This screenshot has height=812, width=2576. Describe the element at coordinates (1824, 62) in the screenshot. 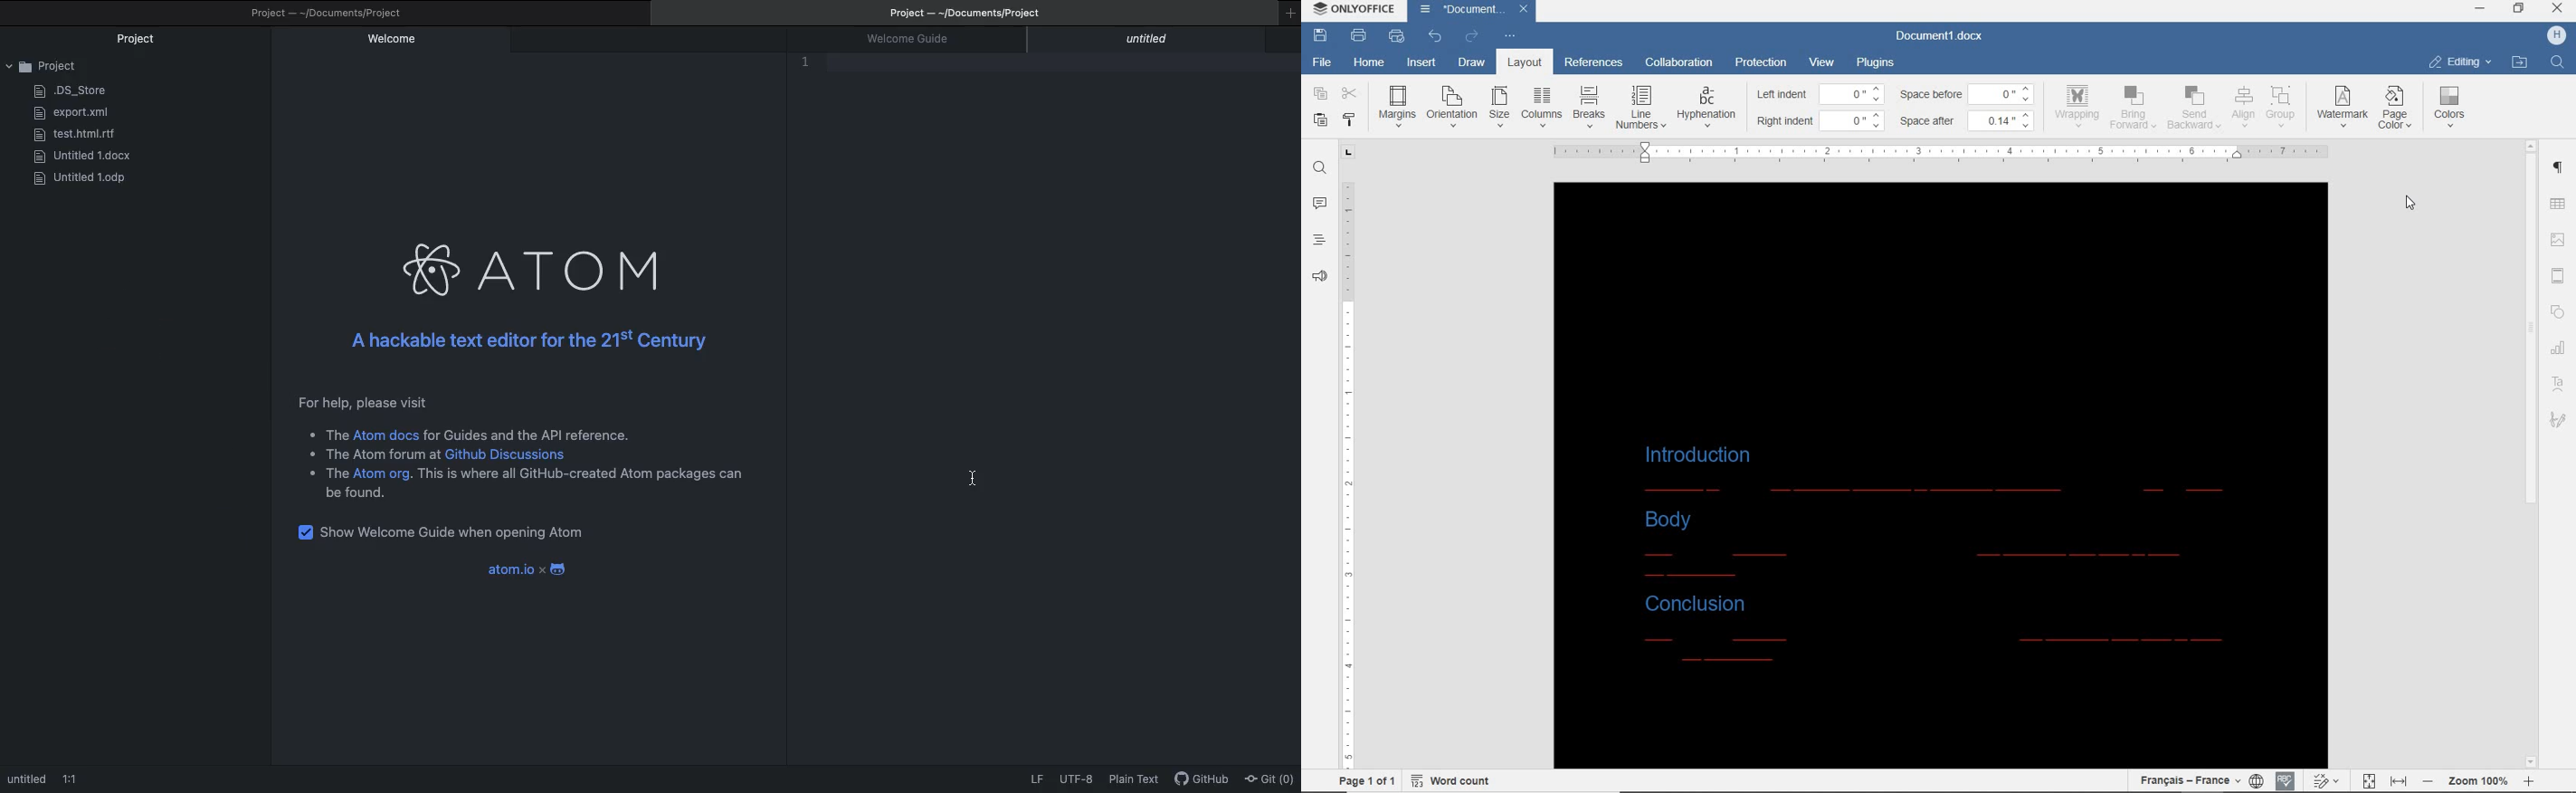

I see `view` at that location.